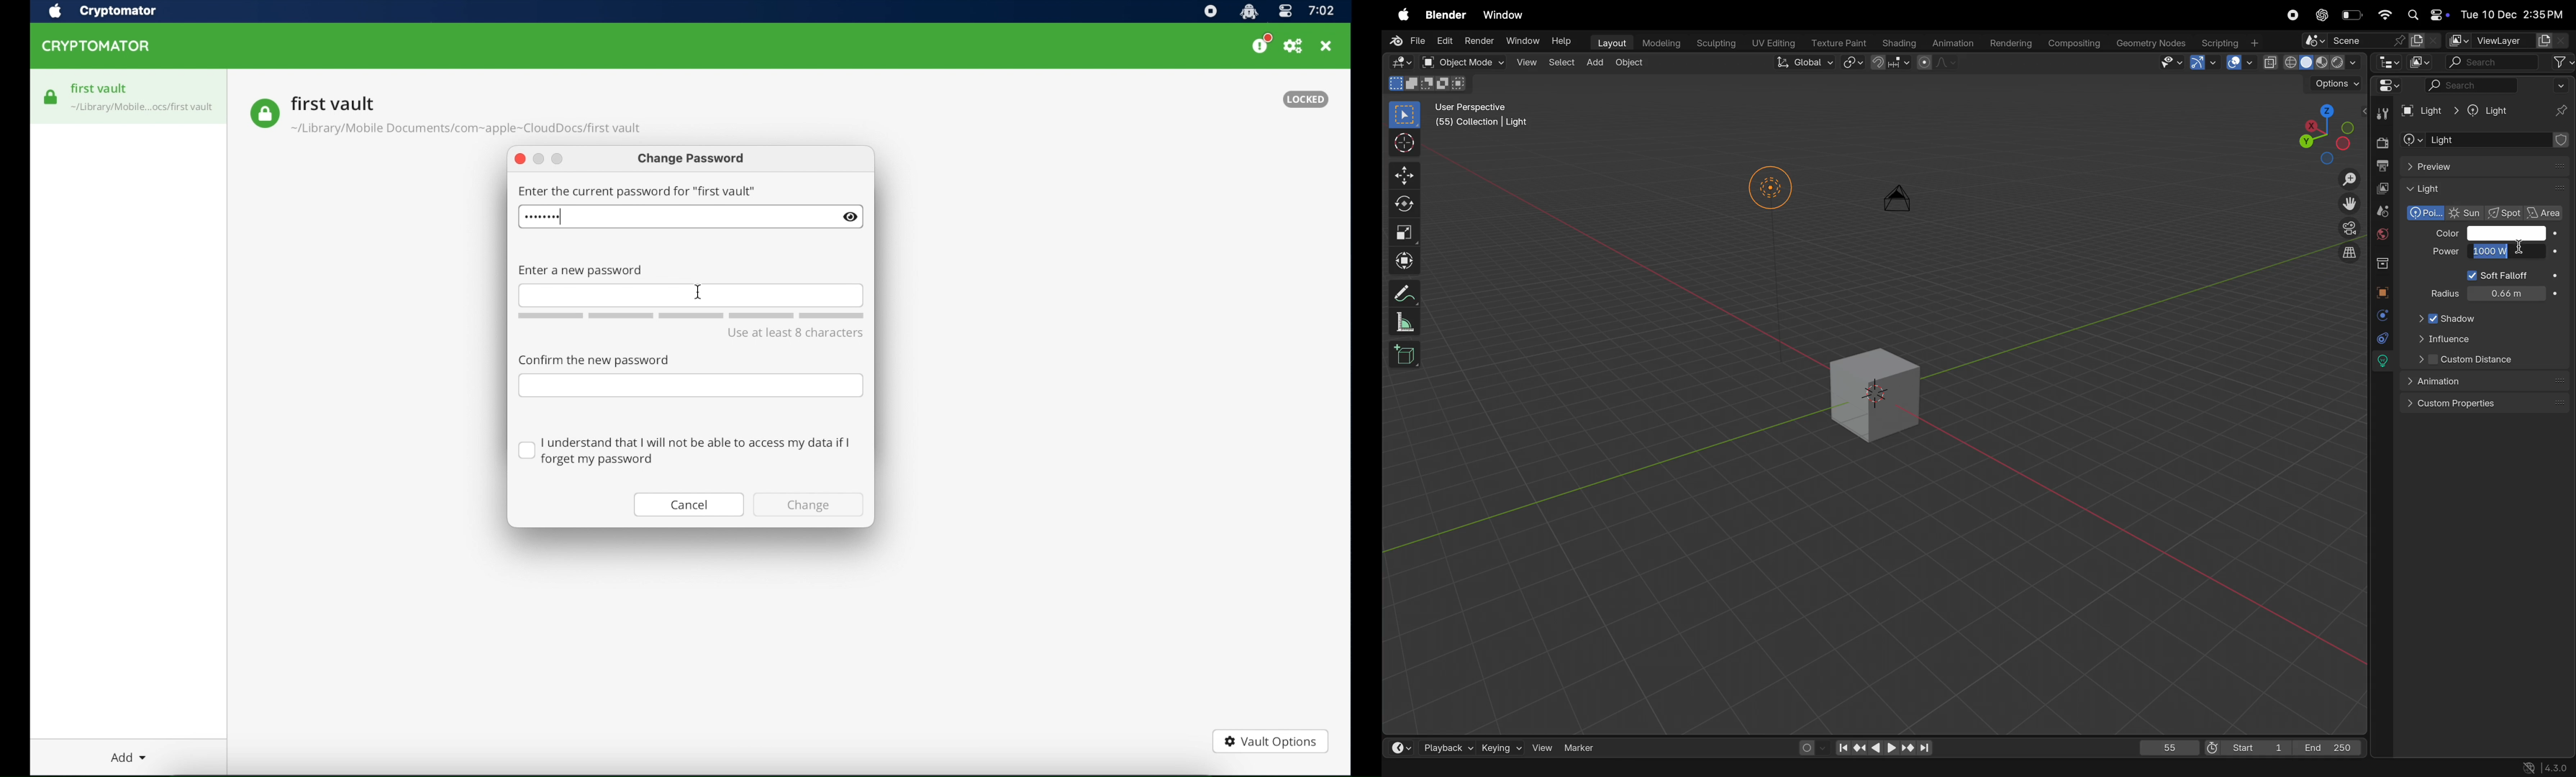 The image size is (2576, 784). Describe the element at coordinates (691, 386) in the screenshot. I see `confirm password field` at that location.